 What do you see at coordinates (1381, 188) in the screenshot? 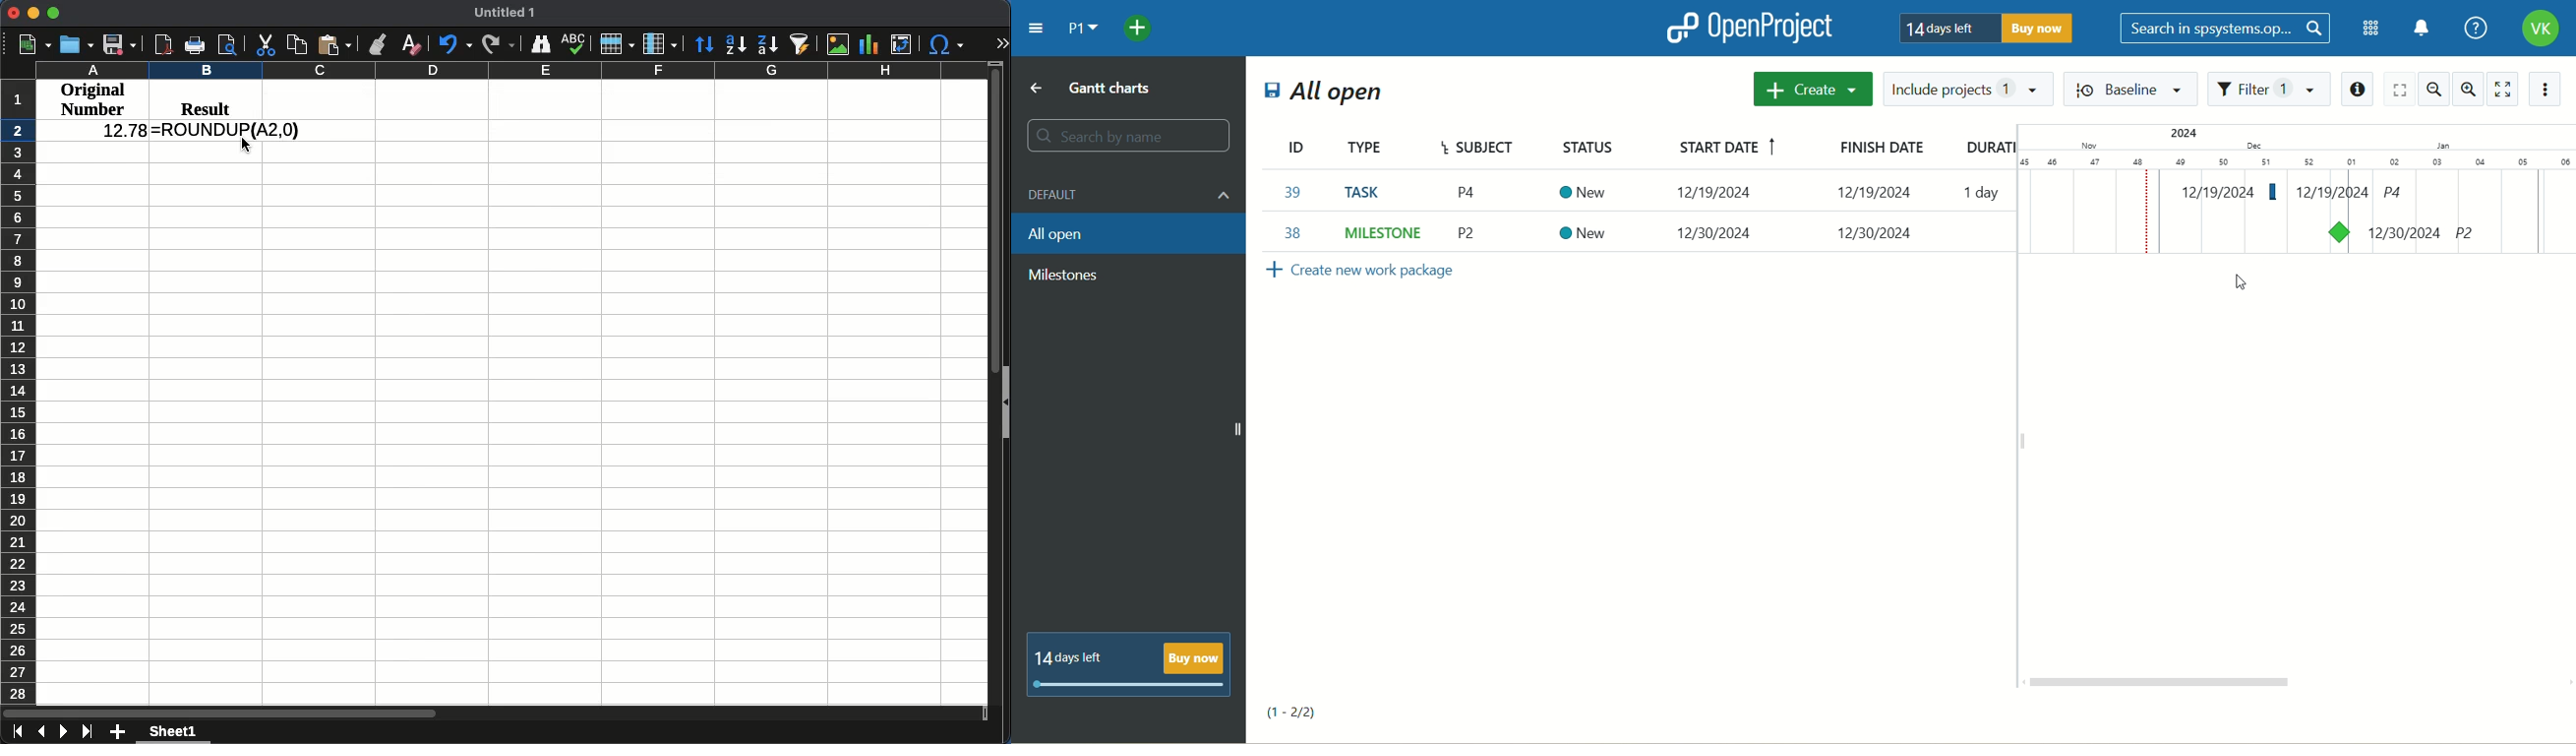
I see `MILESTONE` at bounding box center [1381, 188].